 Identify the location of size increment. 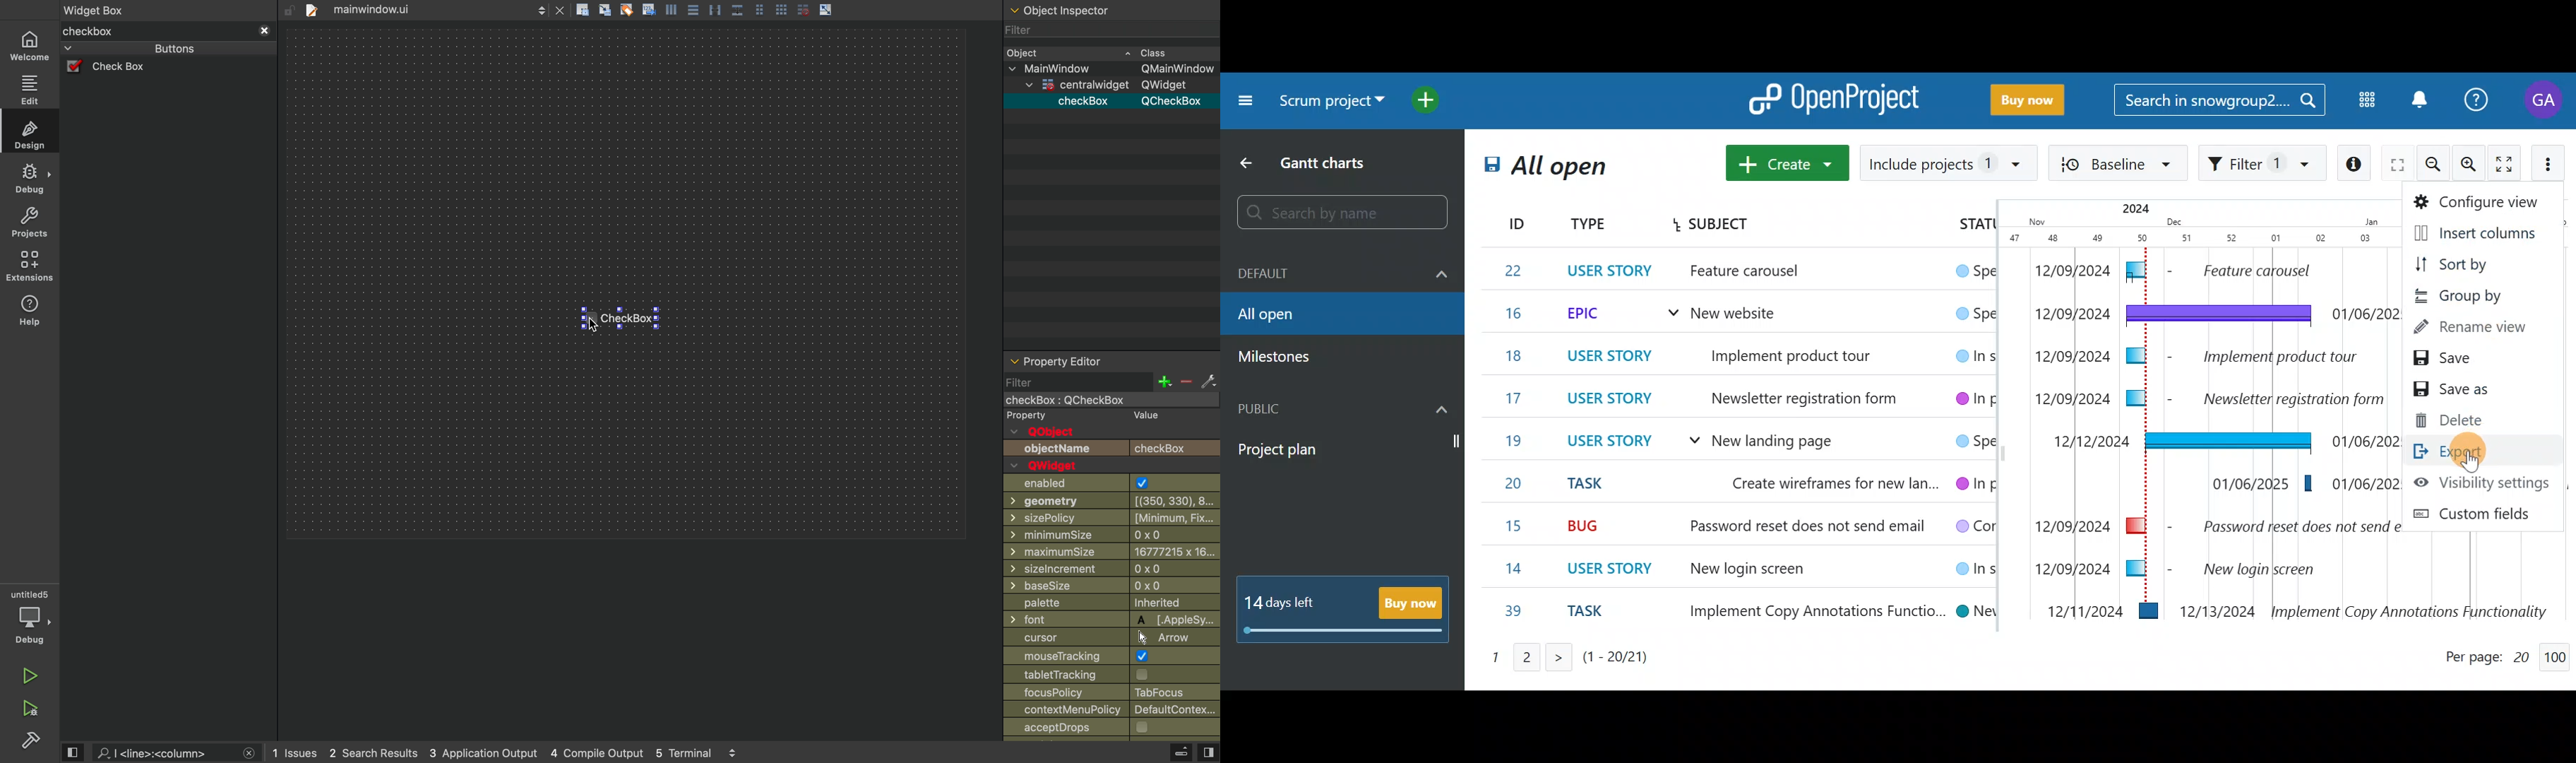
(1111, 568).